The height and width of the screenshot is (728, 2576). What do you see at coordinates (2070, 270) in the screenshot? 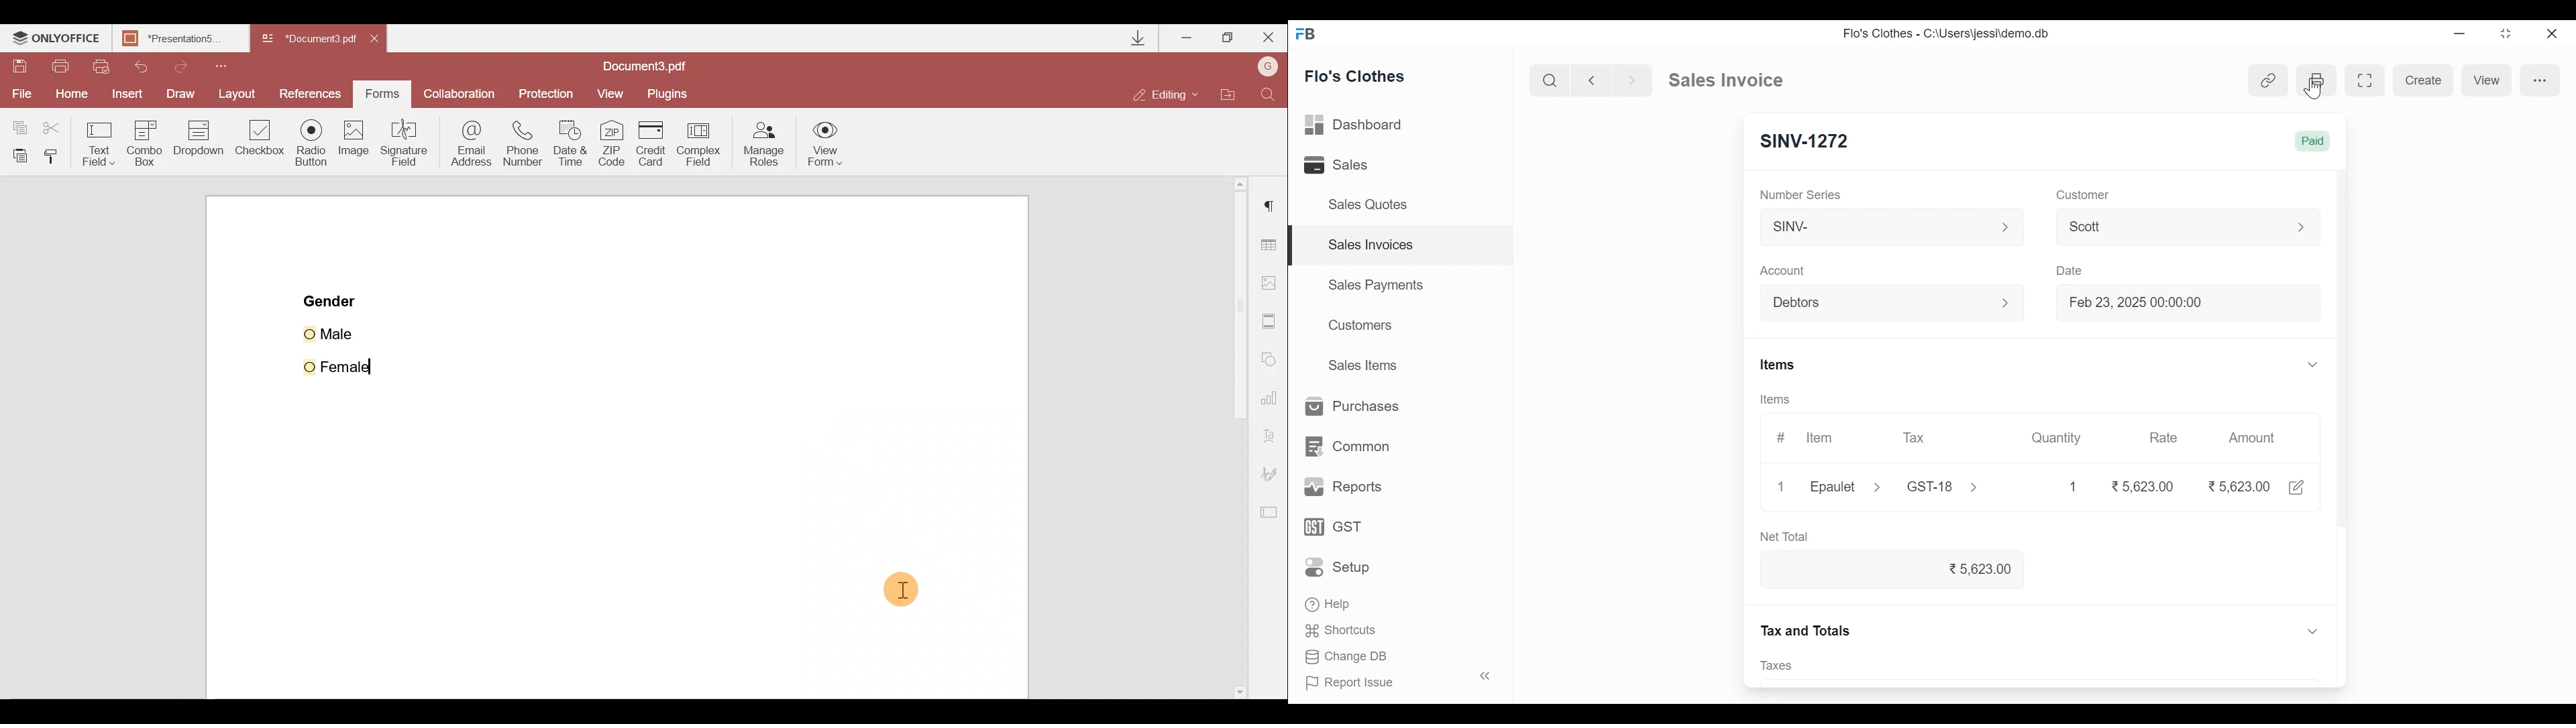
I see `Date` at bounding box center [2070, 270].